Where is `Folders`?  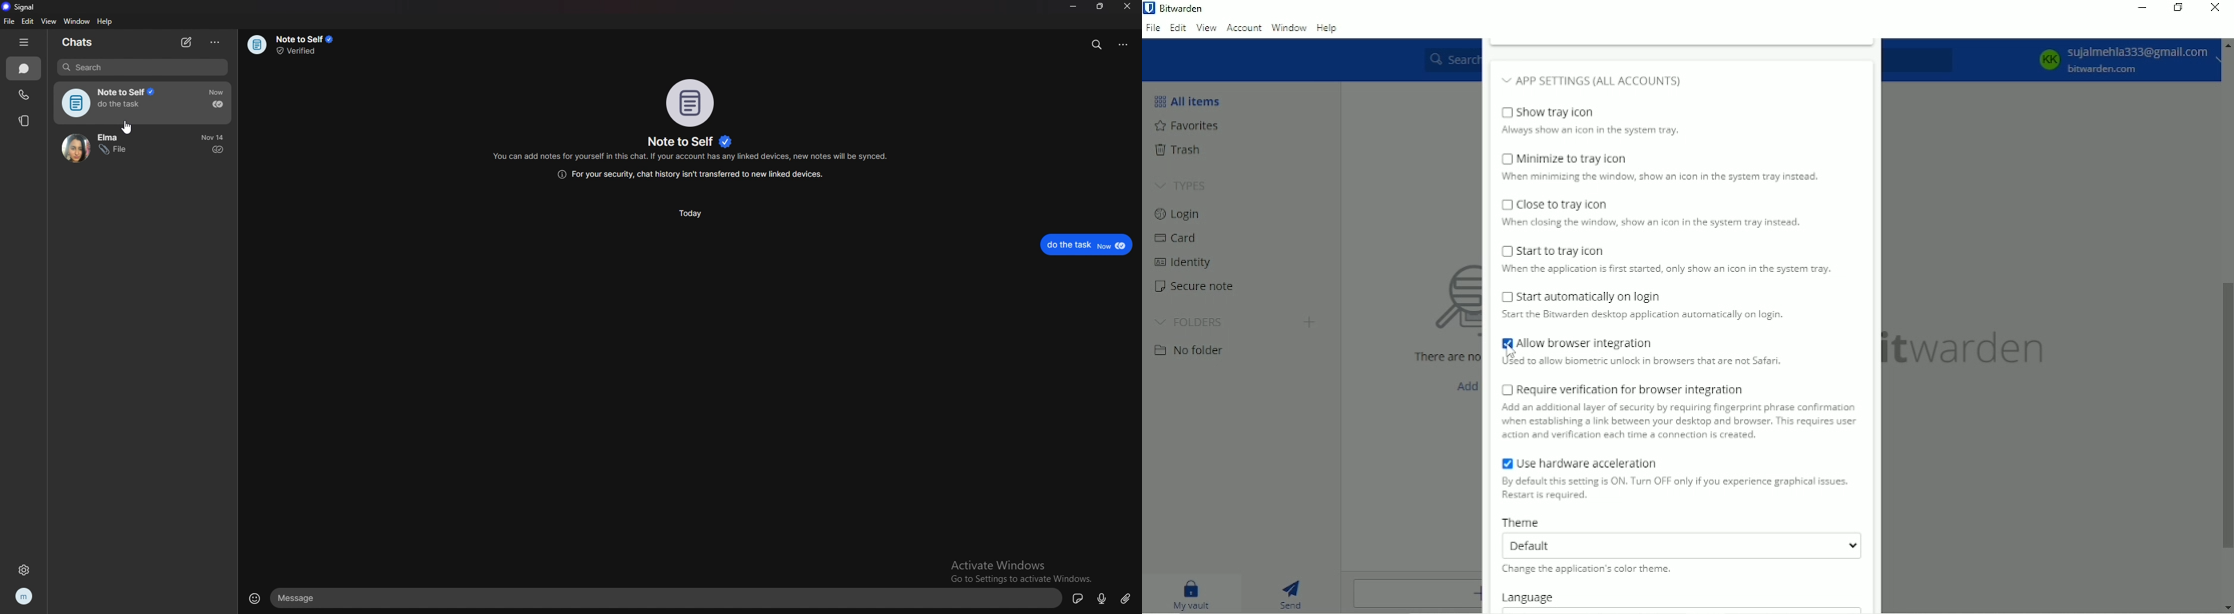 Folders is located at coordinates (1191, 323).